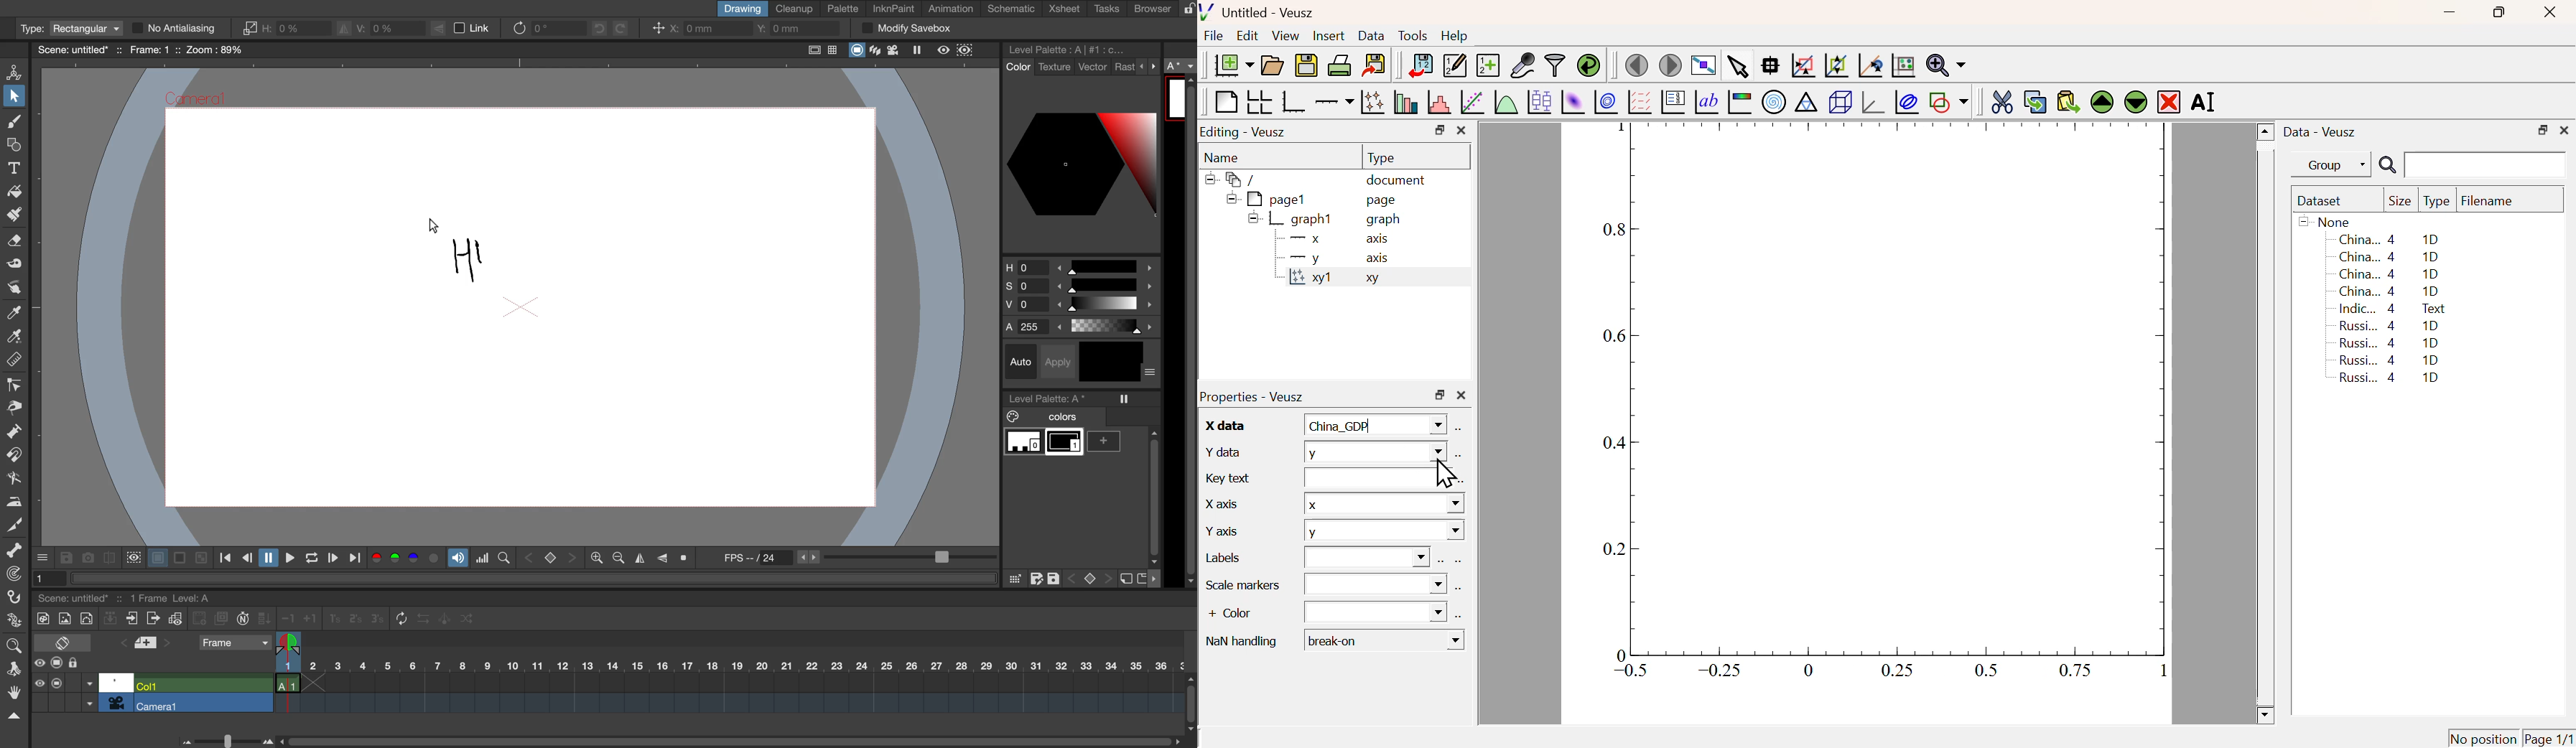 This screenshot has width=2576, height=756. I want to click on Filter Data, so click(1555, 64).